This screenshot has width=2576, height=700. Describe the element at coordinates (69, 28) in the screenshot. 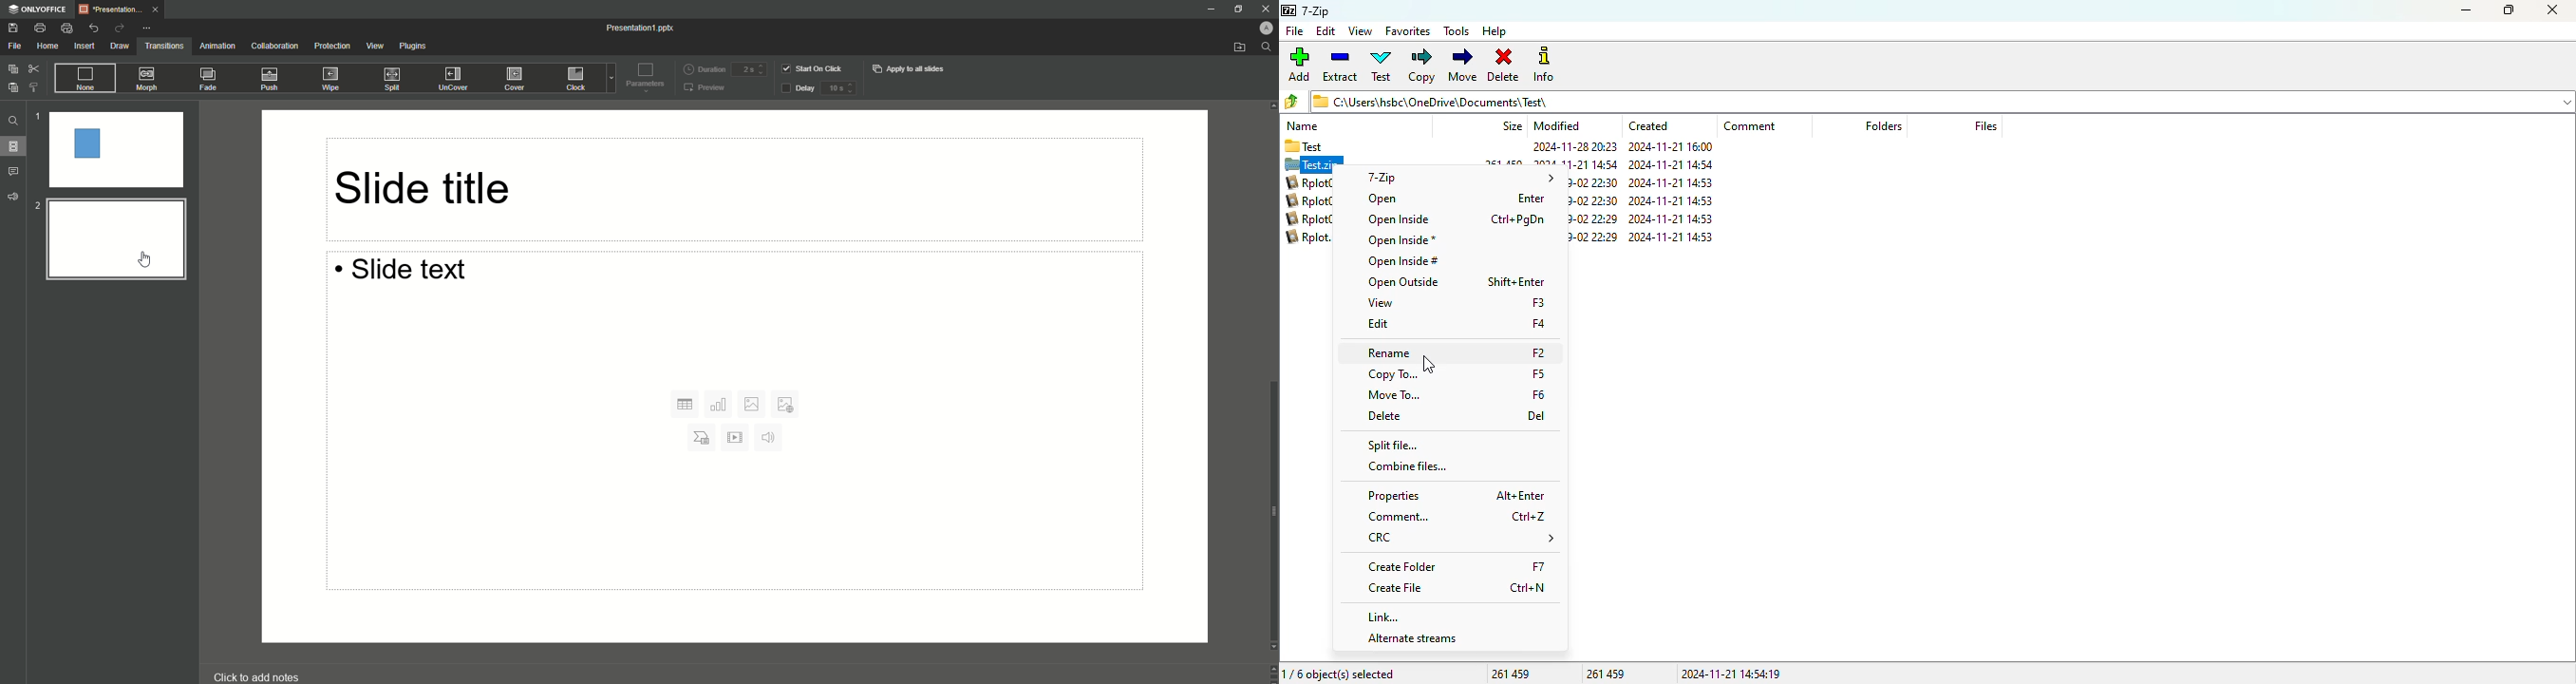

I see `Quick Print` at that location.